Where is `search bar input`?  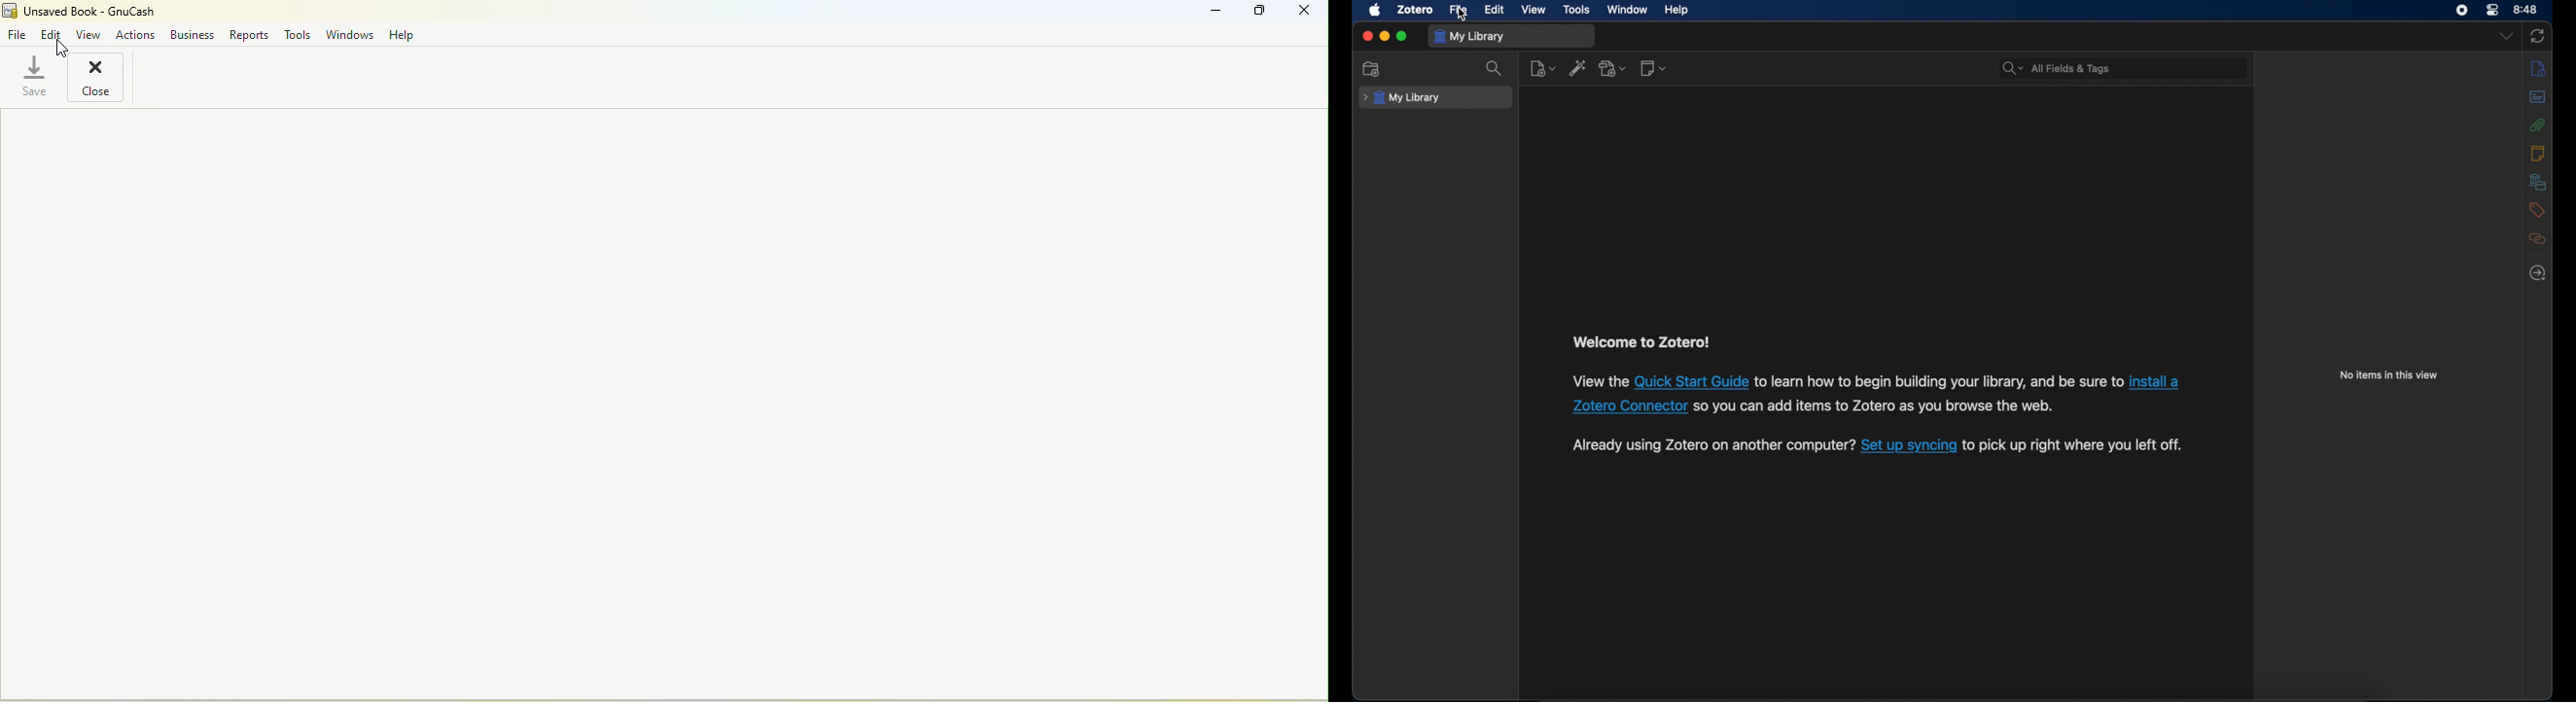
search bar input is located at coordinates (2139, 68).